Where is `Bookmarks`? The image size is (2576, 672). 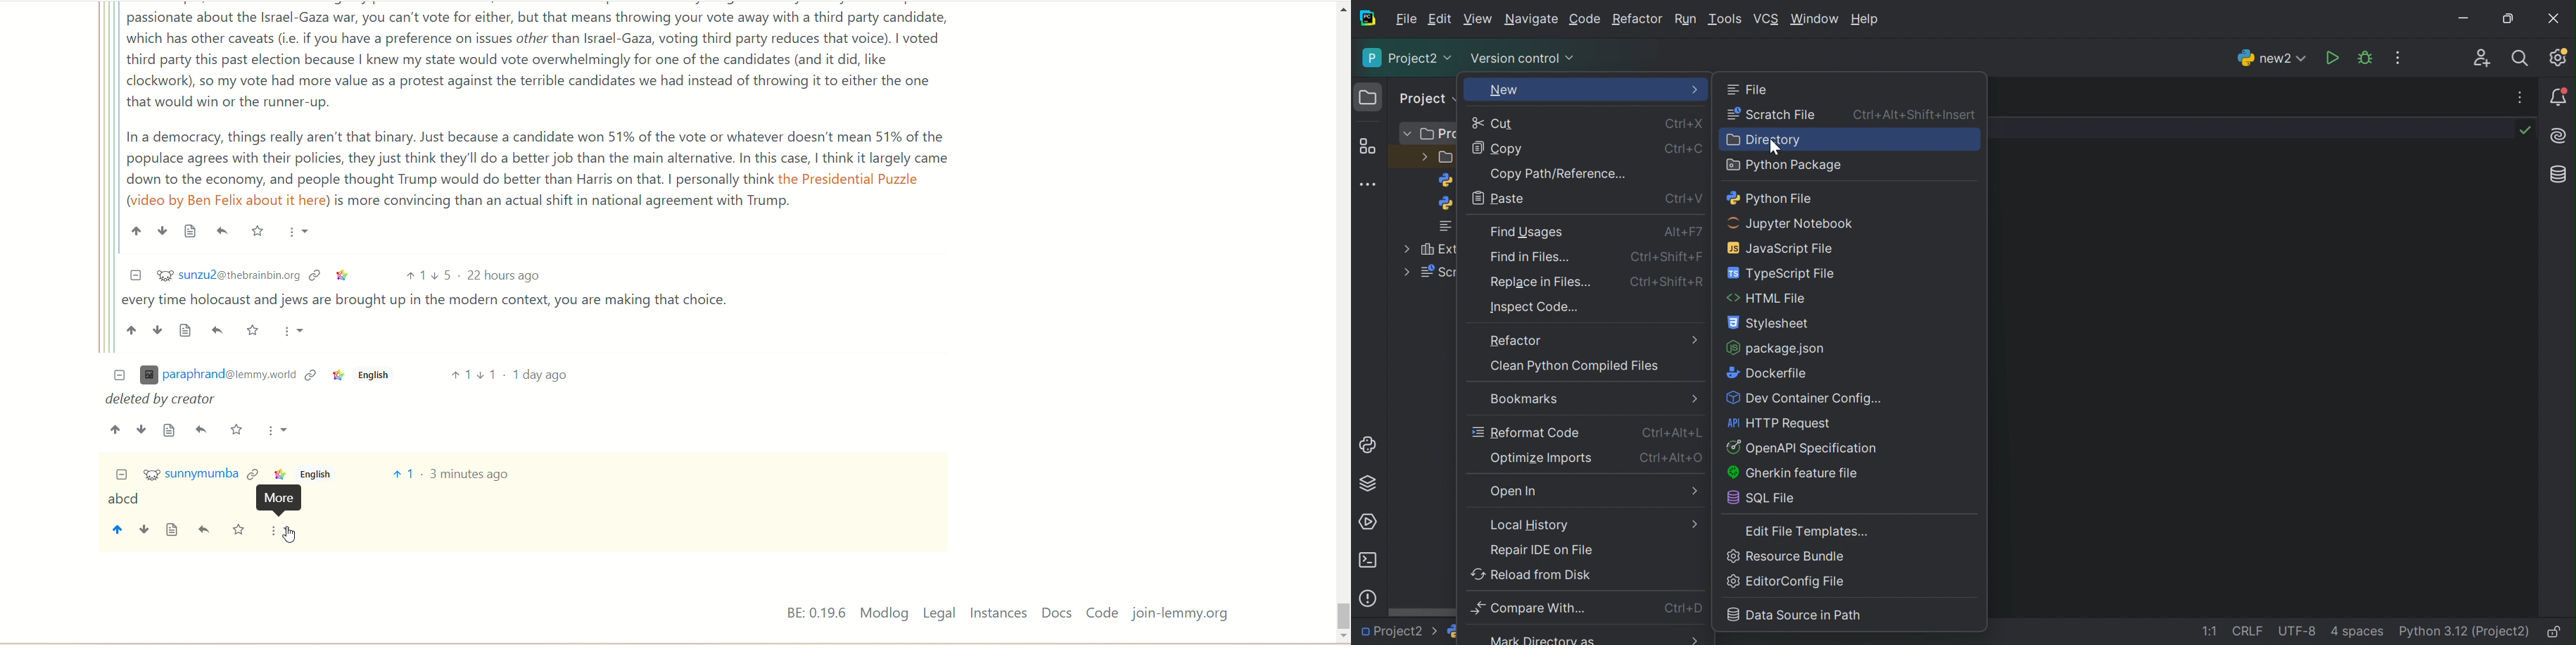 Bookmarks is located at coordinates (1524, 399).